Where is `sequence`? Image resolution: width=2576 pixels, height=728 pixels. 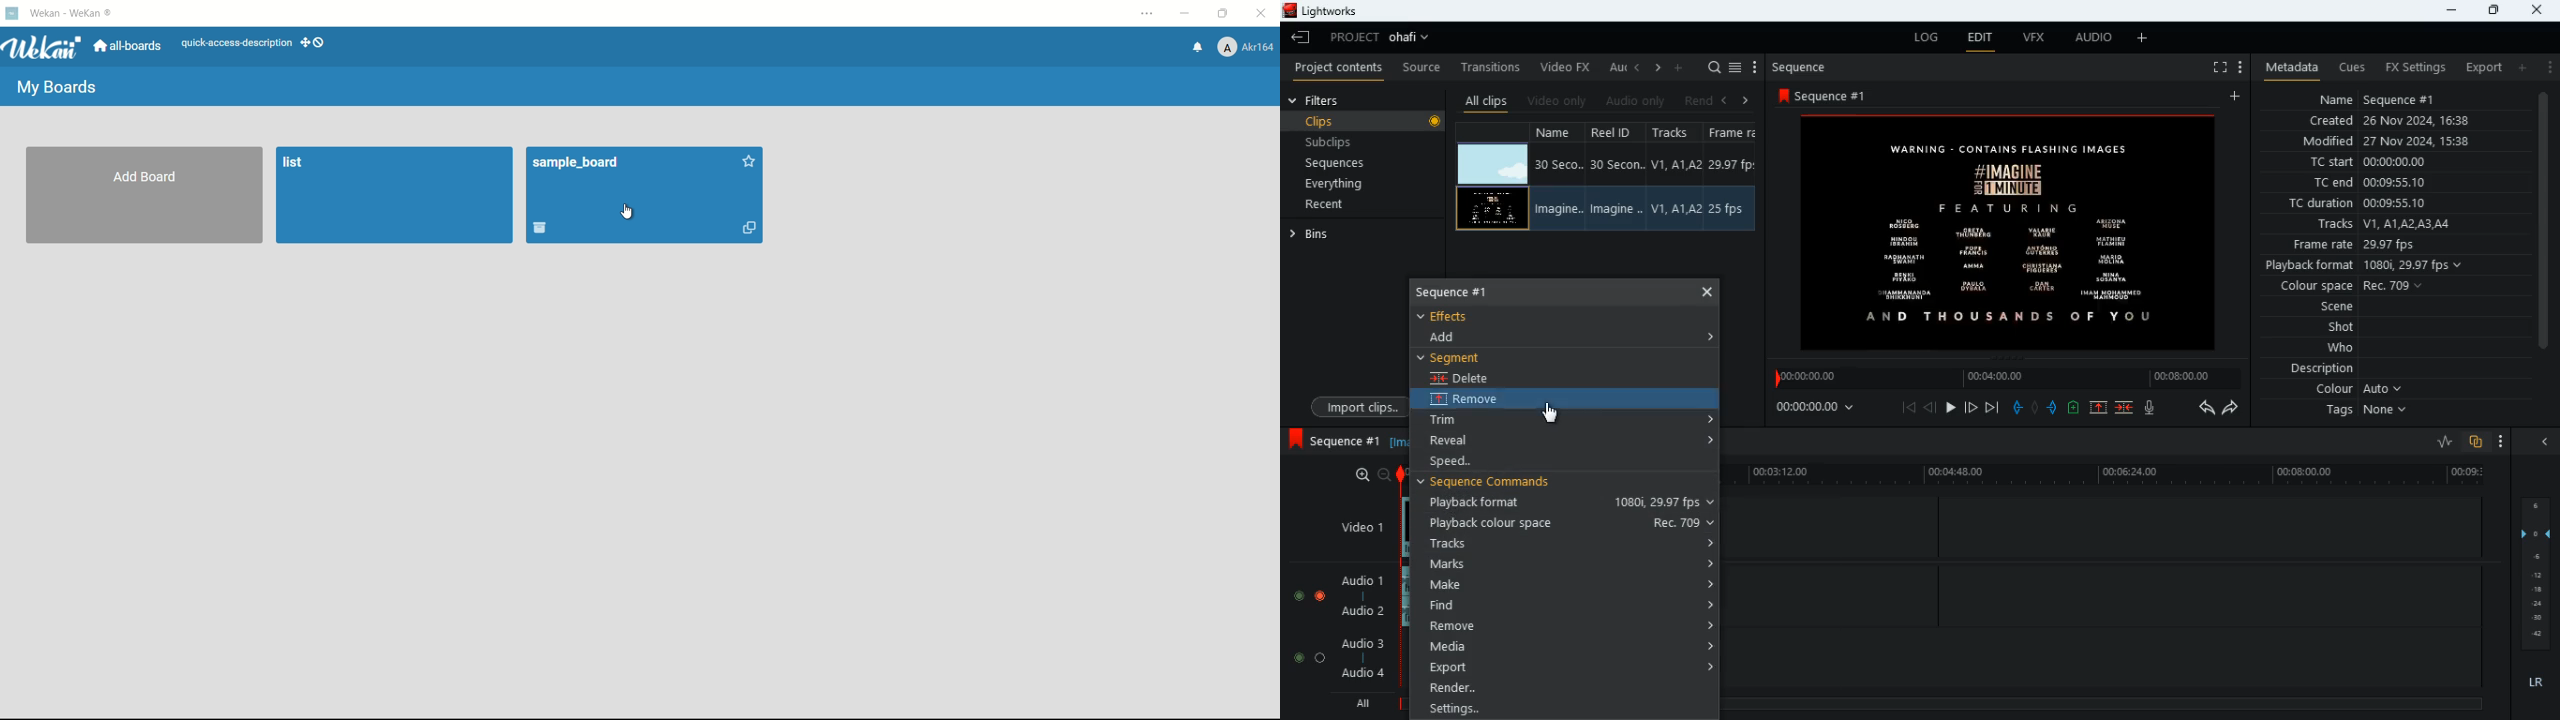
sequence is located at coordinates (1802, 65).